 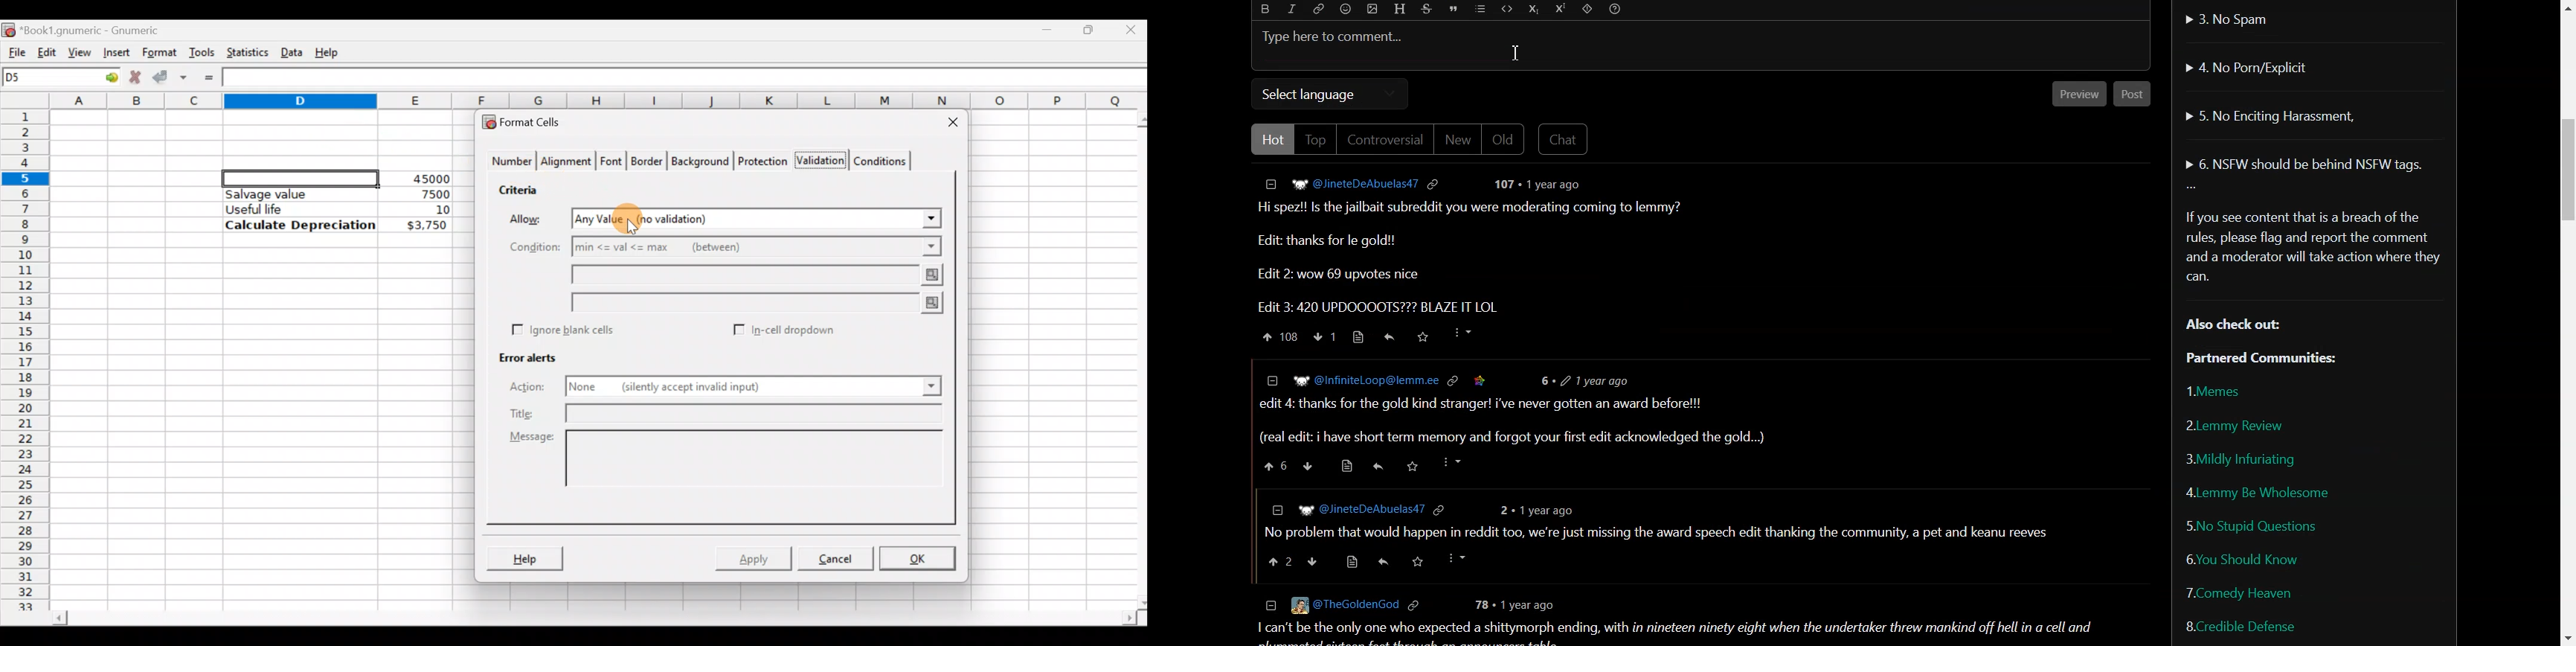 I want to click on Criteria, so click(x=517, y=189).